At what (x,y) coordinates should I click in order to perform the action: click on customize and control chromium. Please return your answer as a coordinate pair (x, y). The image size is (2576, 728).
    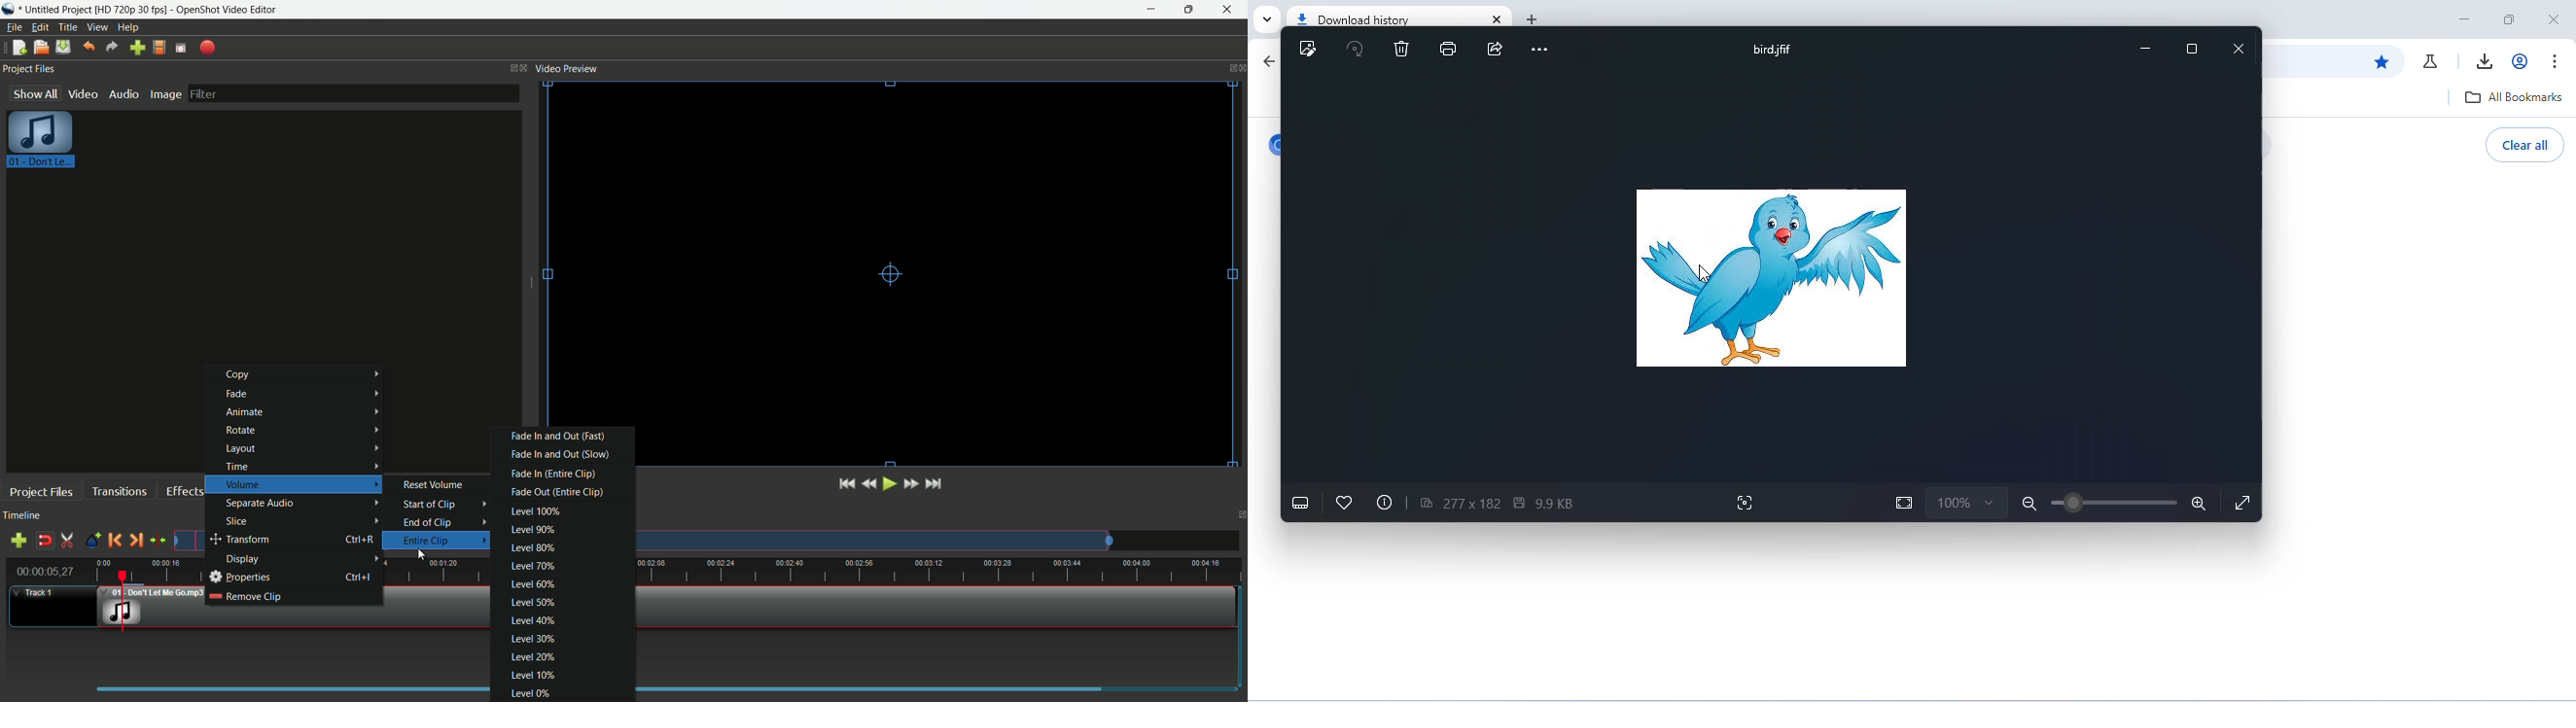
    Looking at the image, I should click on (2557, 63).